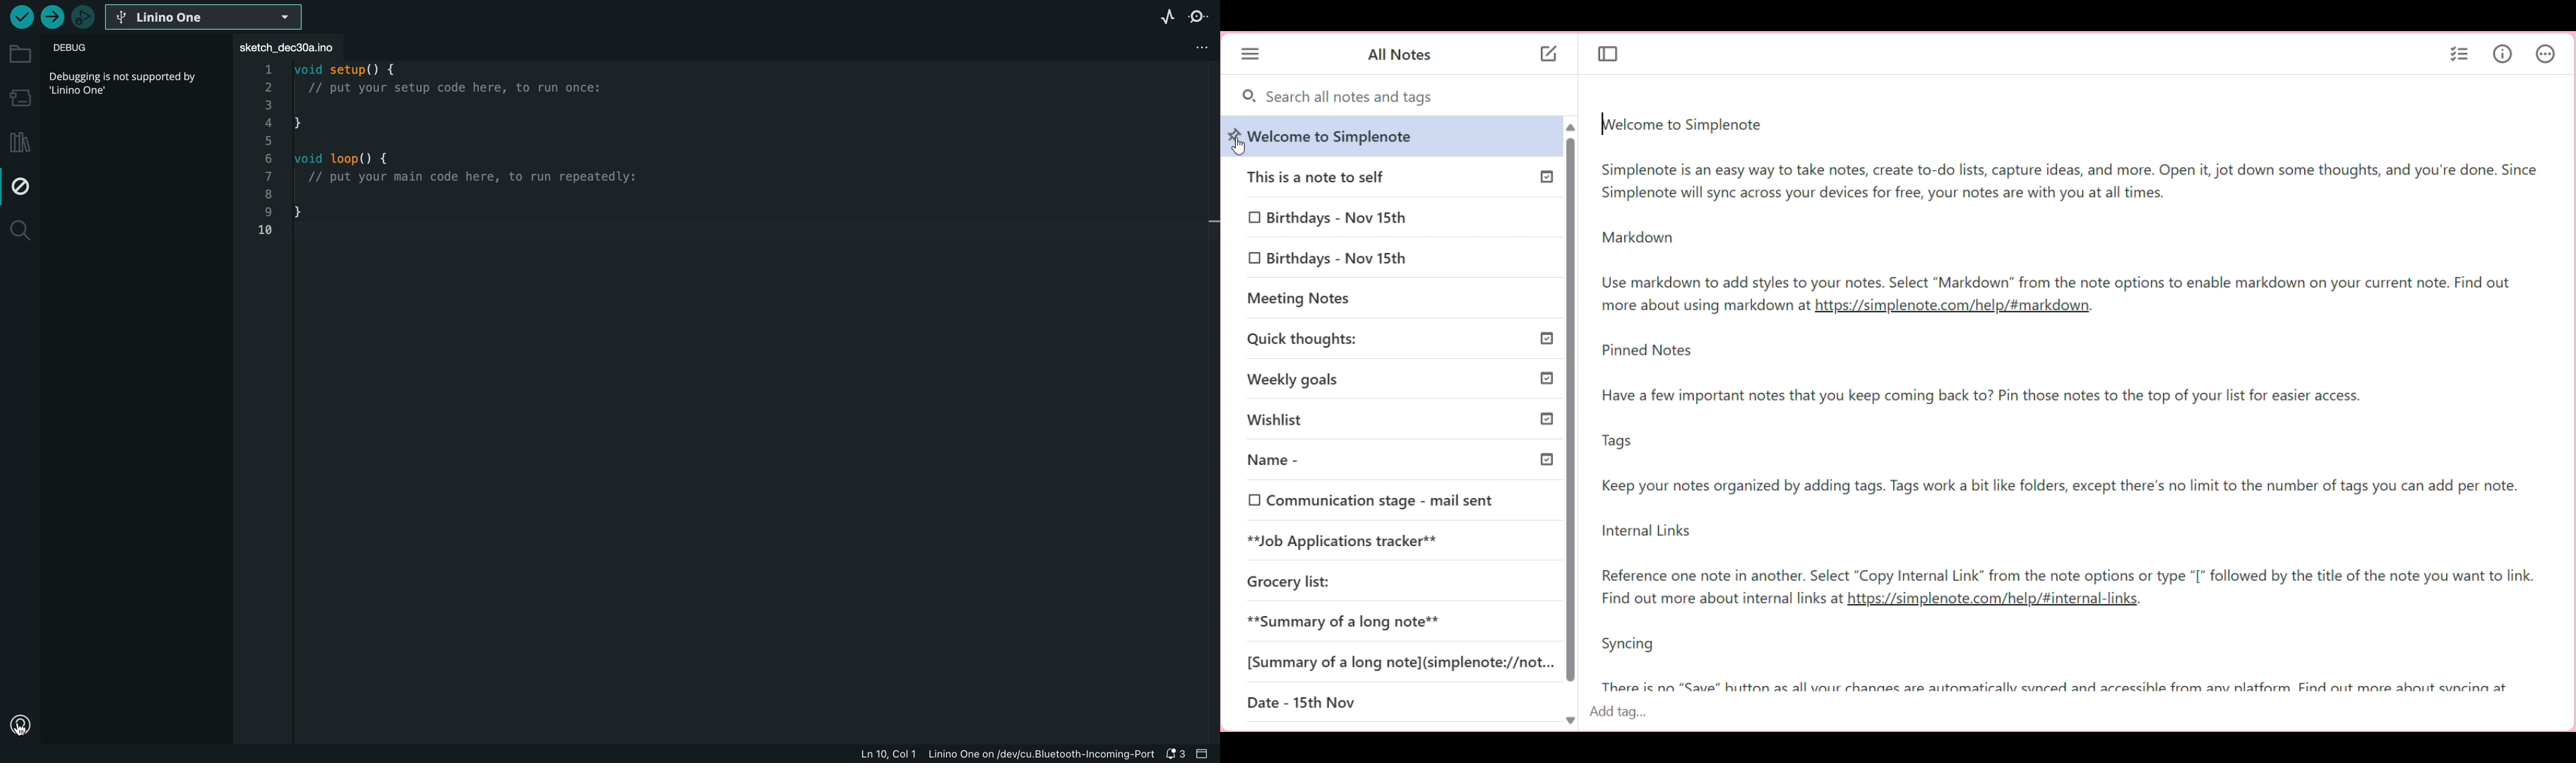 This screenshot has height=784, width=2576. Describe the element at coordinates (50, 17) in the screenshot. I see `upload` at that location.